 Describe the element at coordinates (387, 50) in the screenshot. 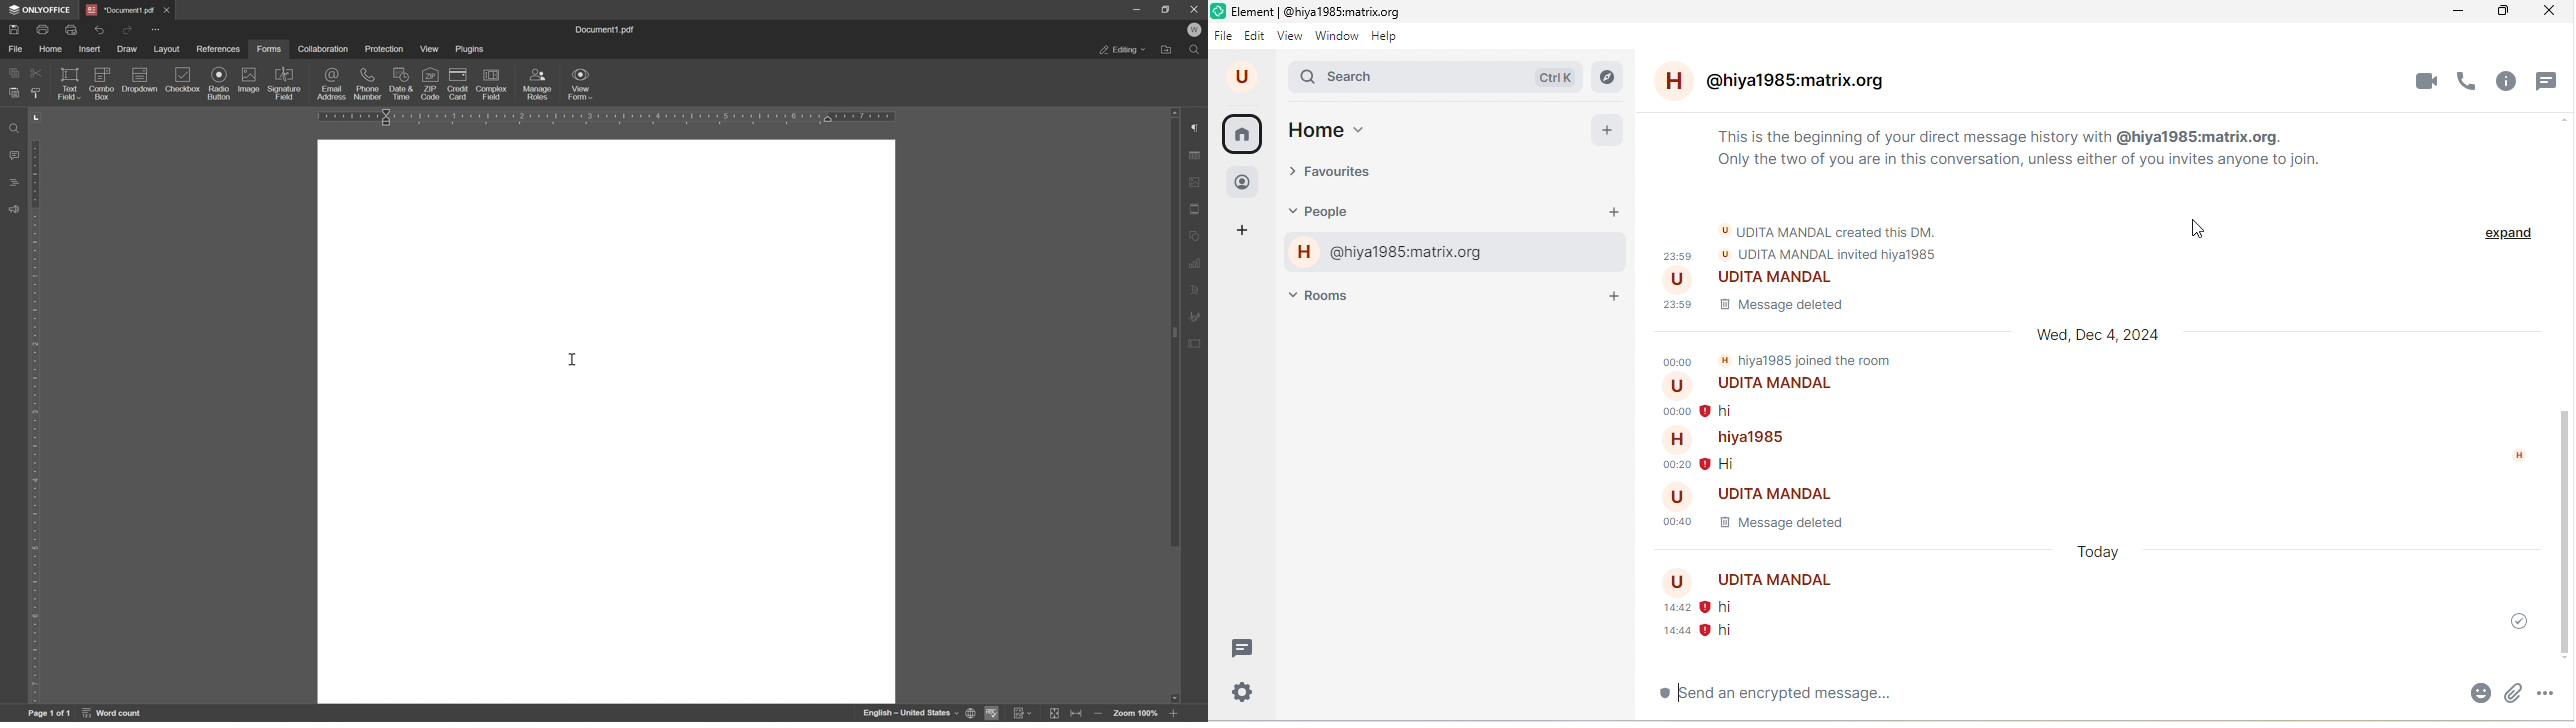

I see `protection` at that location.